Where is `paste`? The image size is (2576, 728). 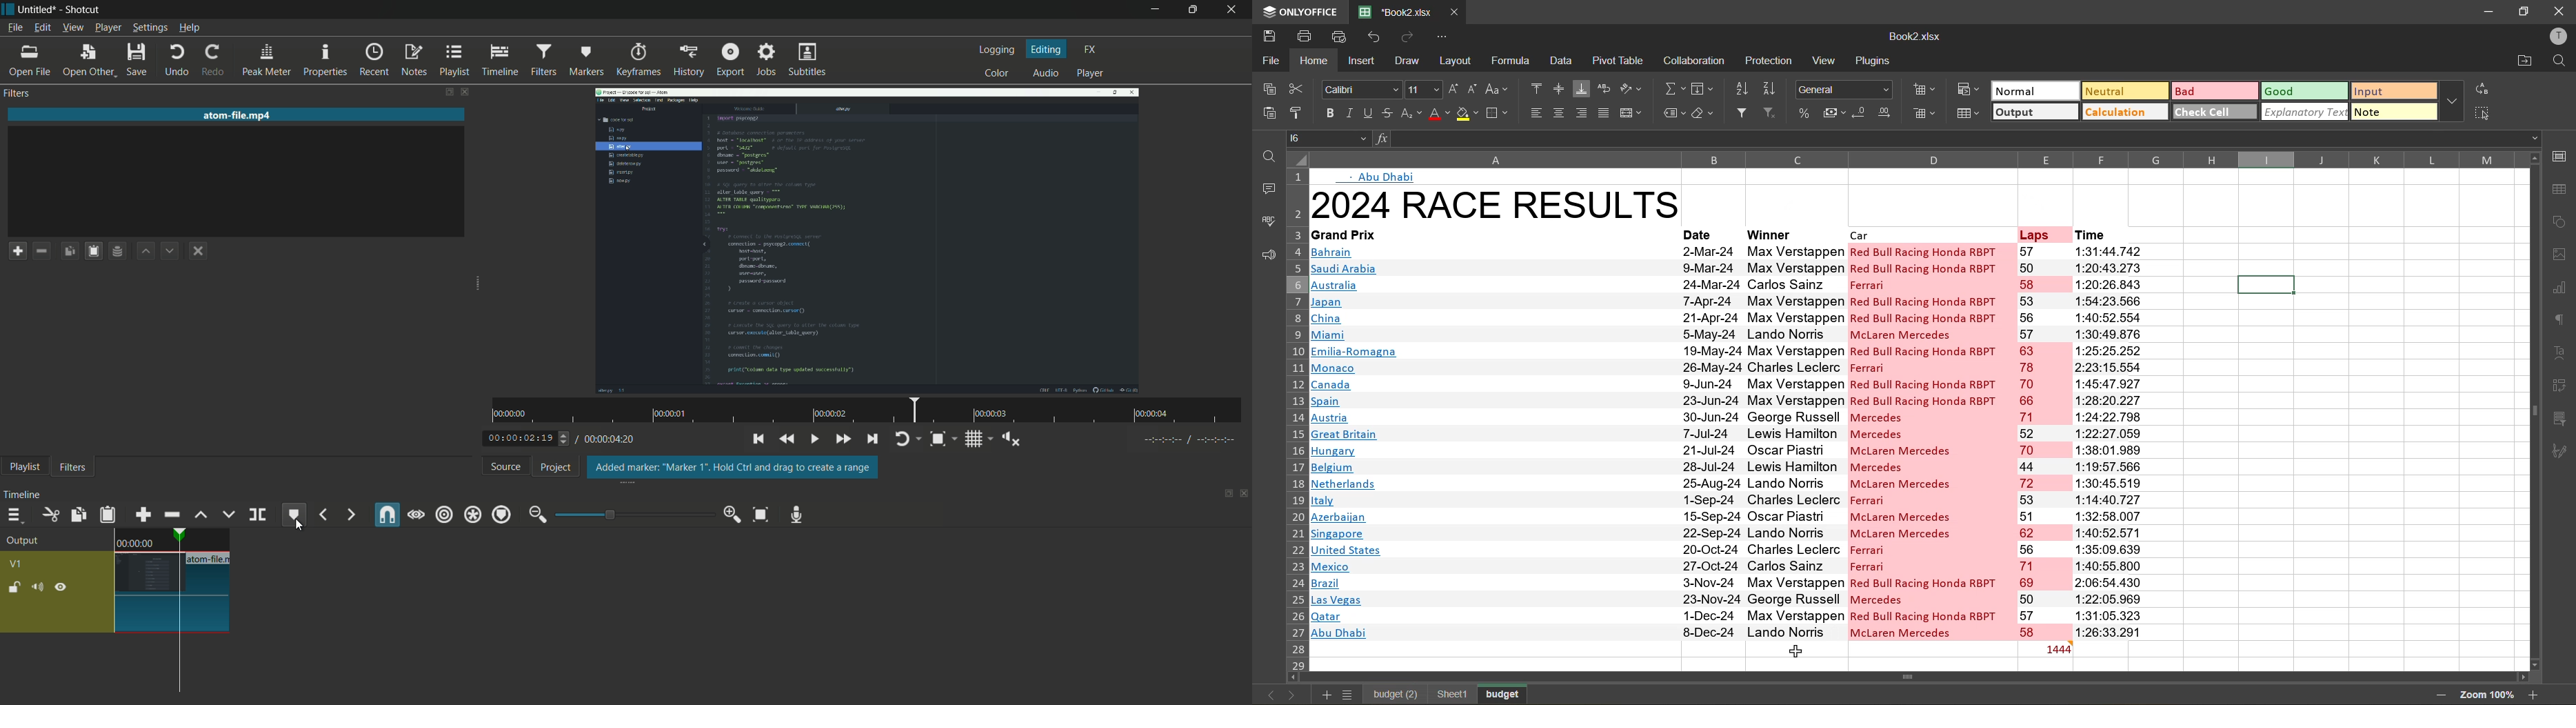 paste is located at coordinates (1267, 113).